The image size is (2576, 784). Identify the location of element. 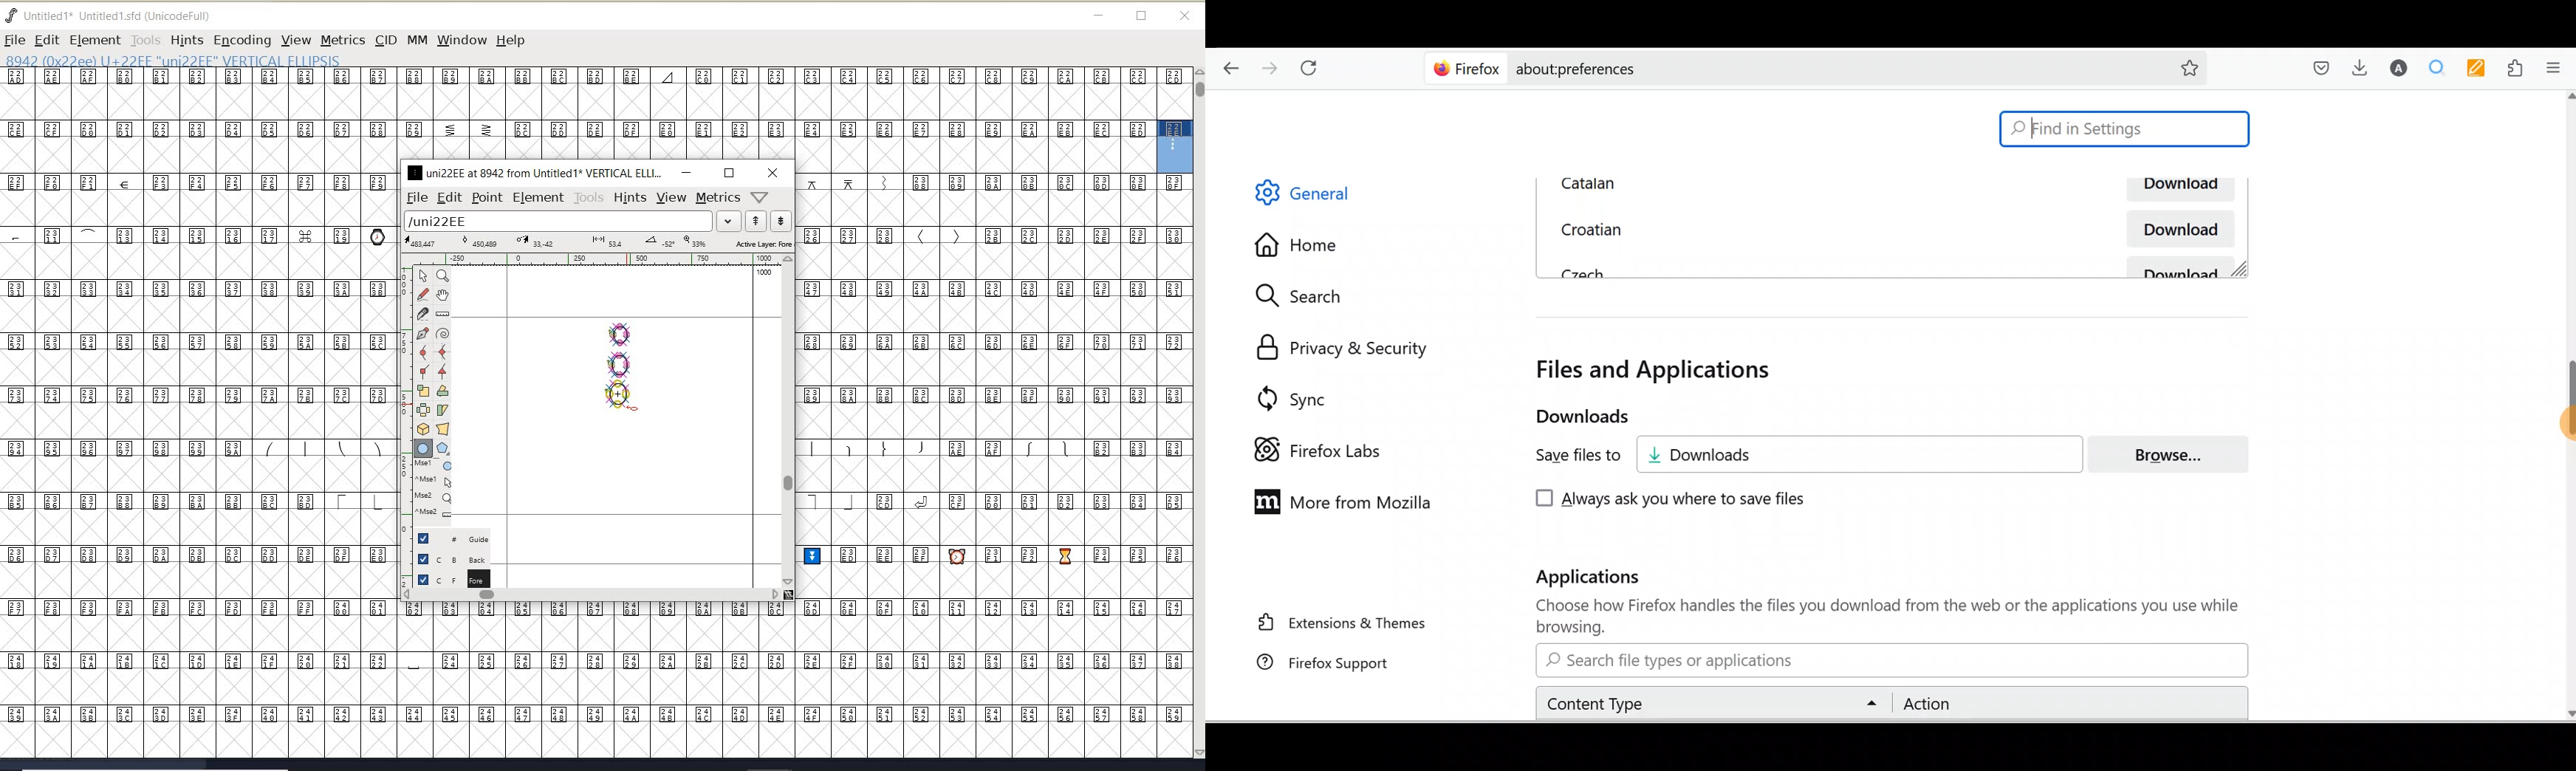
(538, 197).